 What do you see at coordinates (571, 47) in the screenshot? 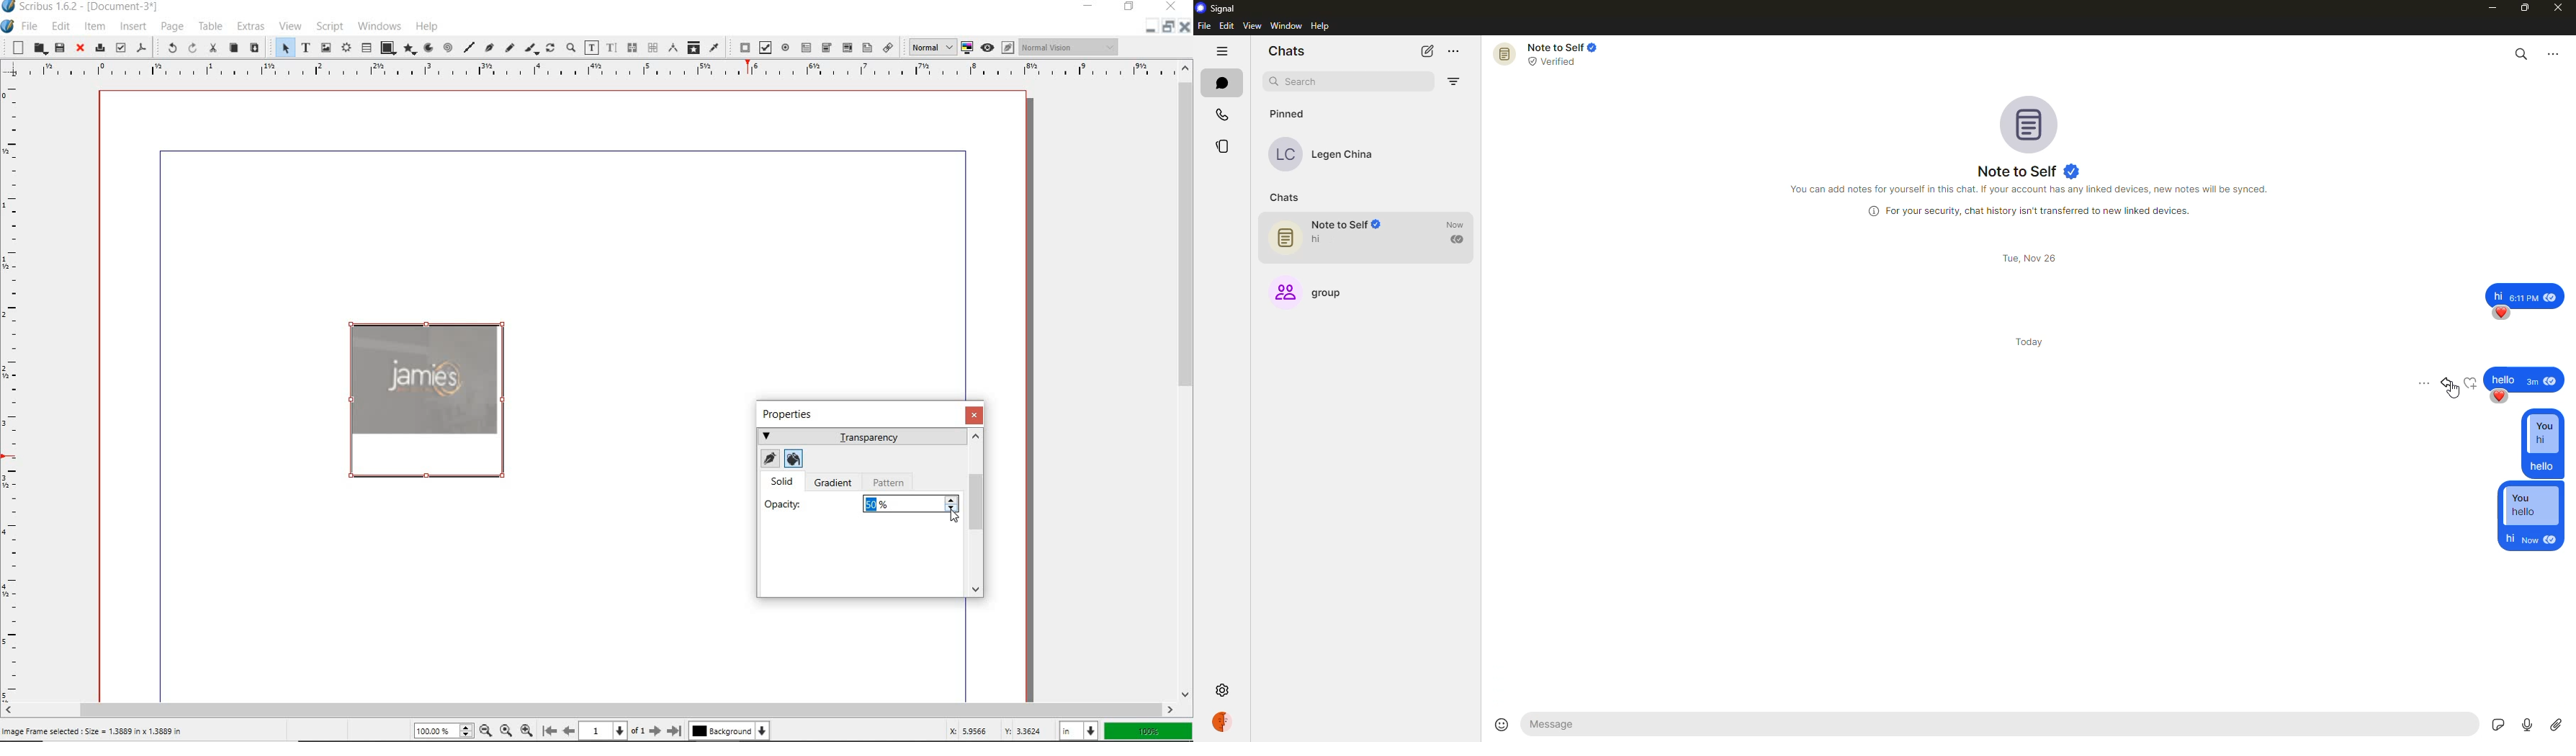
I see `zoom in or zoom out` at bounding box center [571, 47].